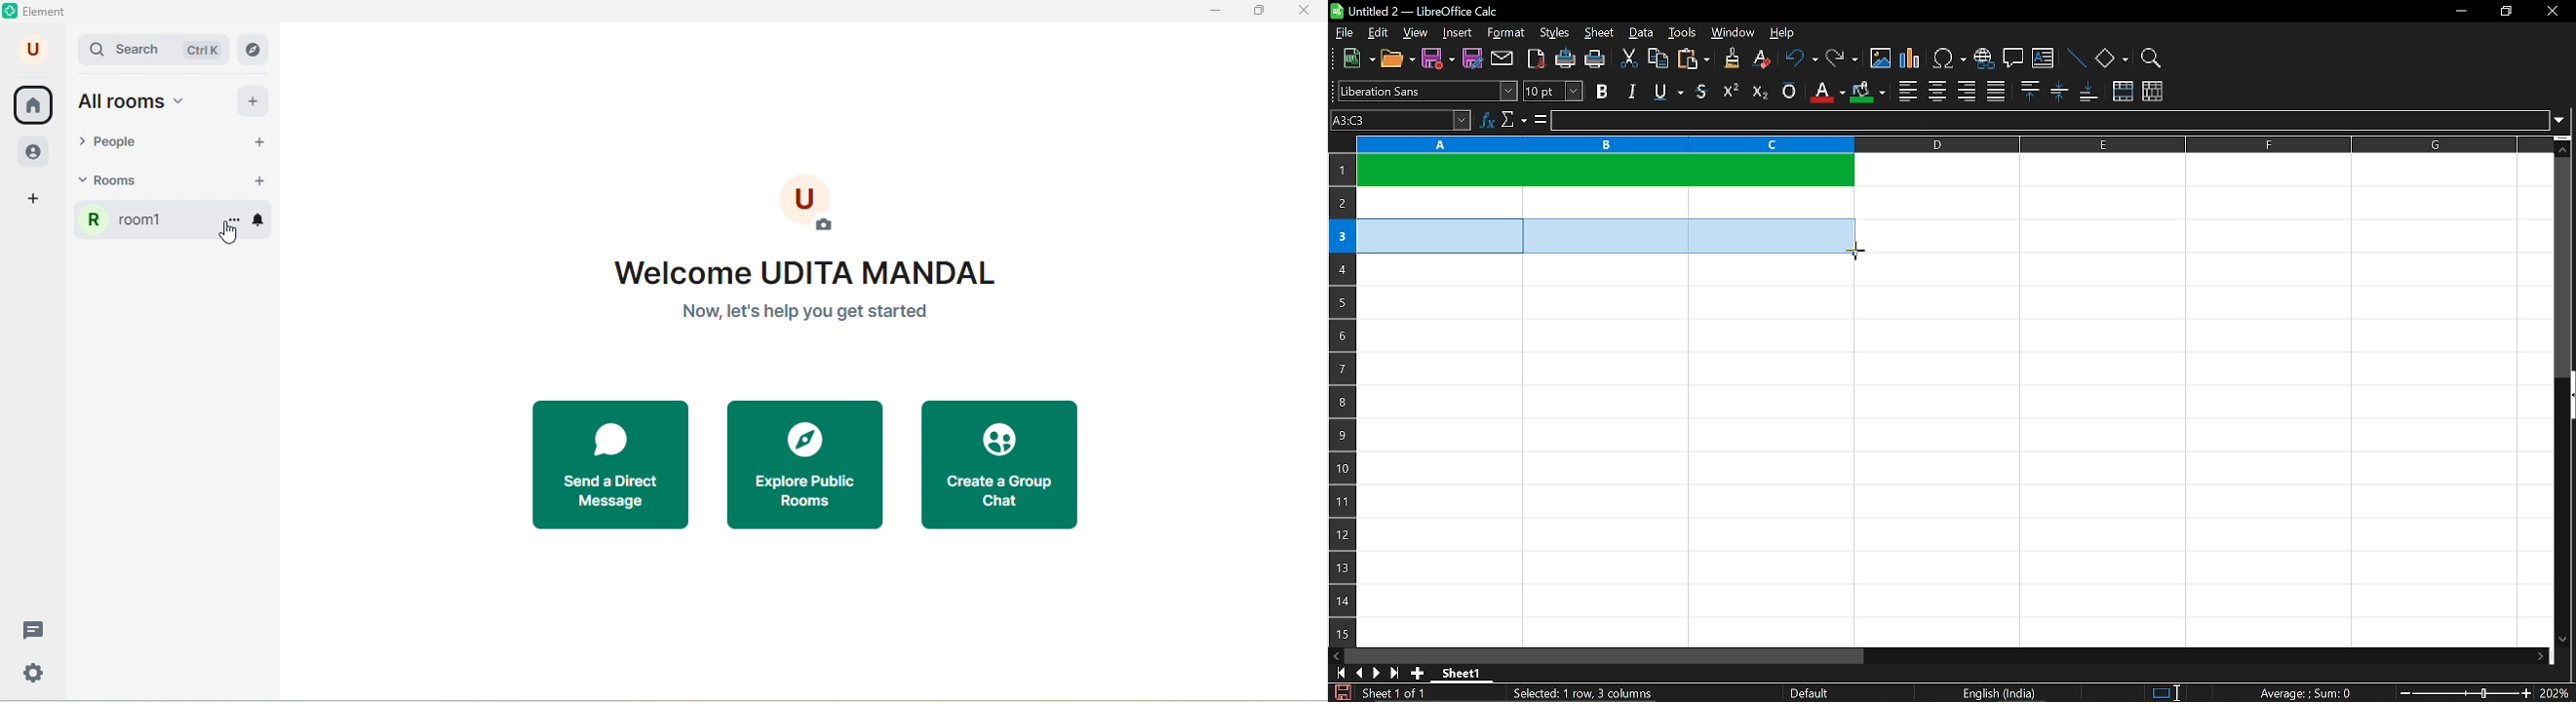 Image resolution: width=2576 pixels, height=728 pixels. Describe the element at coordinates (128, 185) in the screenshot. I see `rooms` at that location.